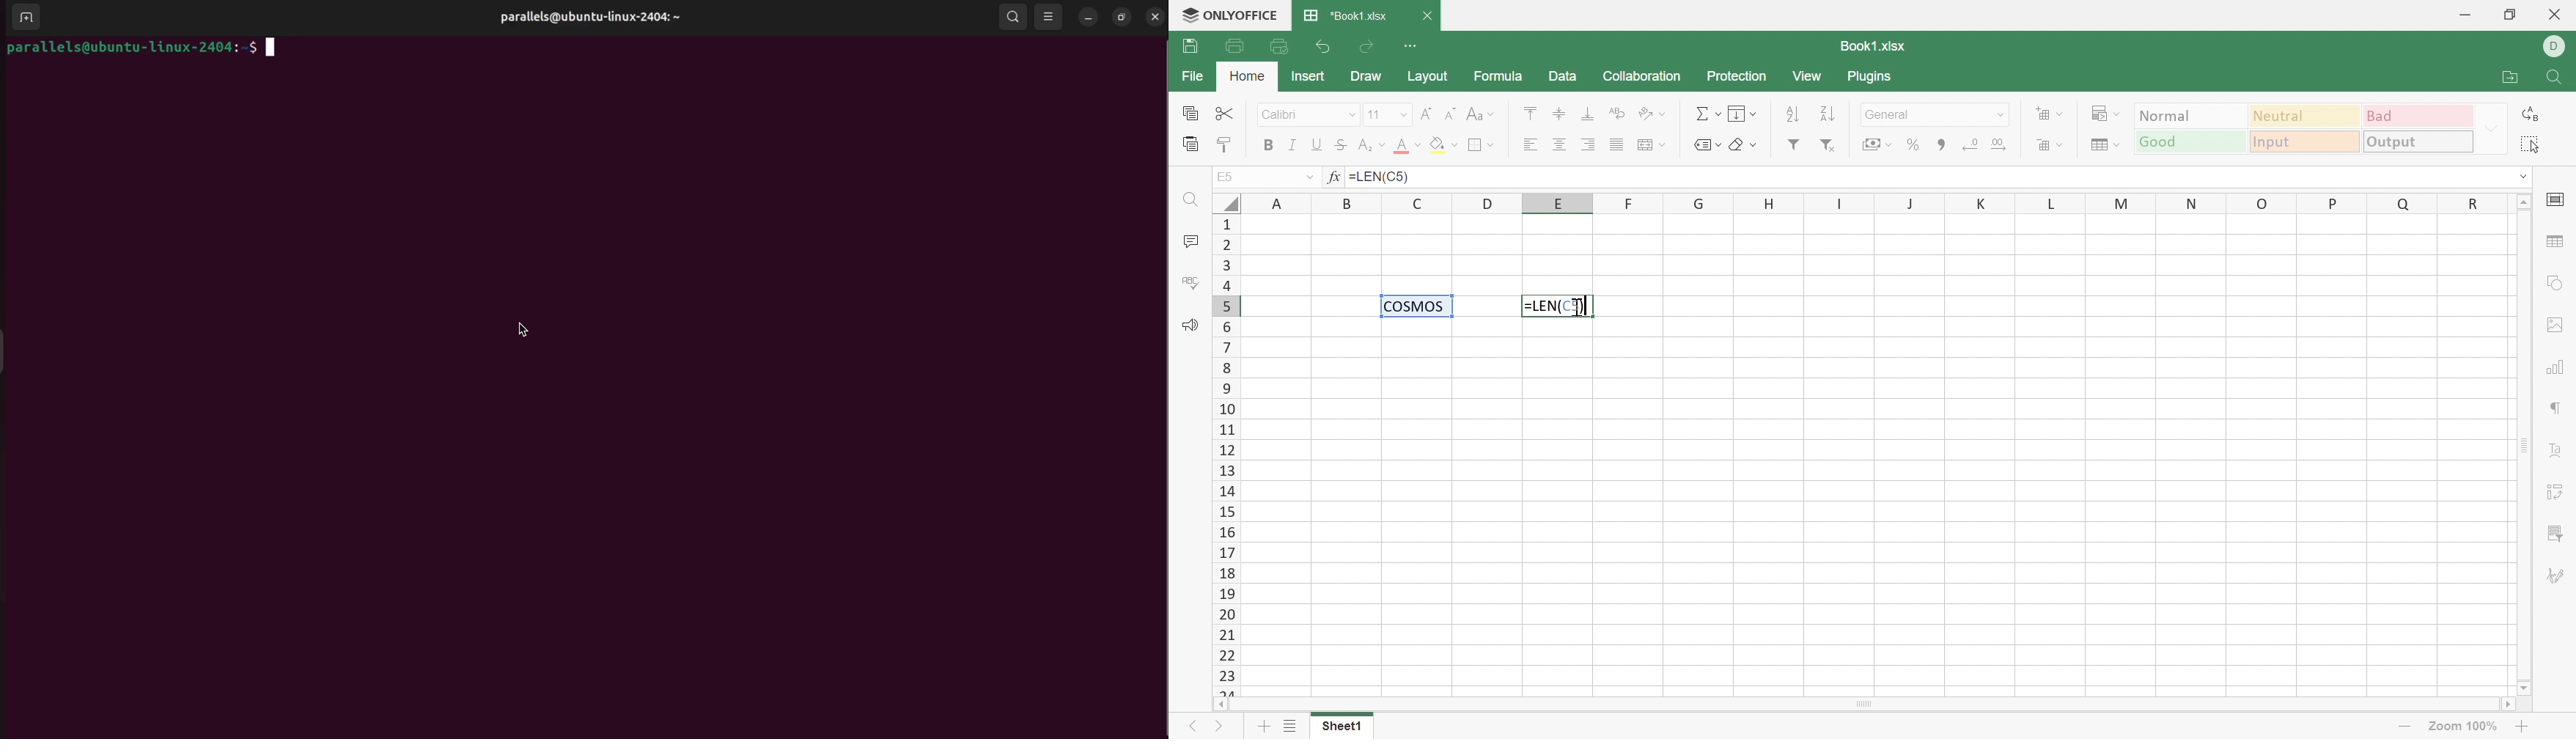 The width and height of the screenshot is (2576, 756). Describe the element at coordinates (1793, 116) in the screenshot. I see `Sort ascending` at that location.